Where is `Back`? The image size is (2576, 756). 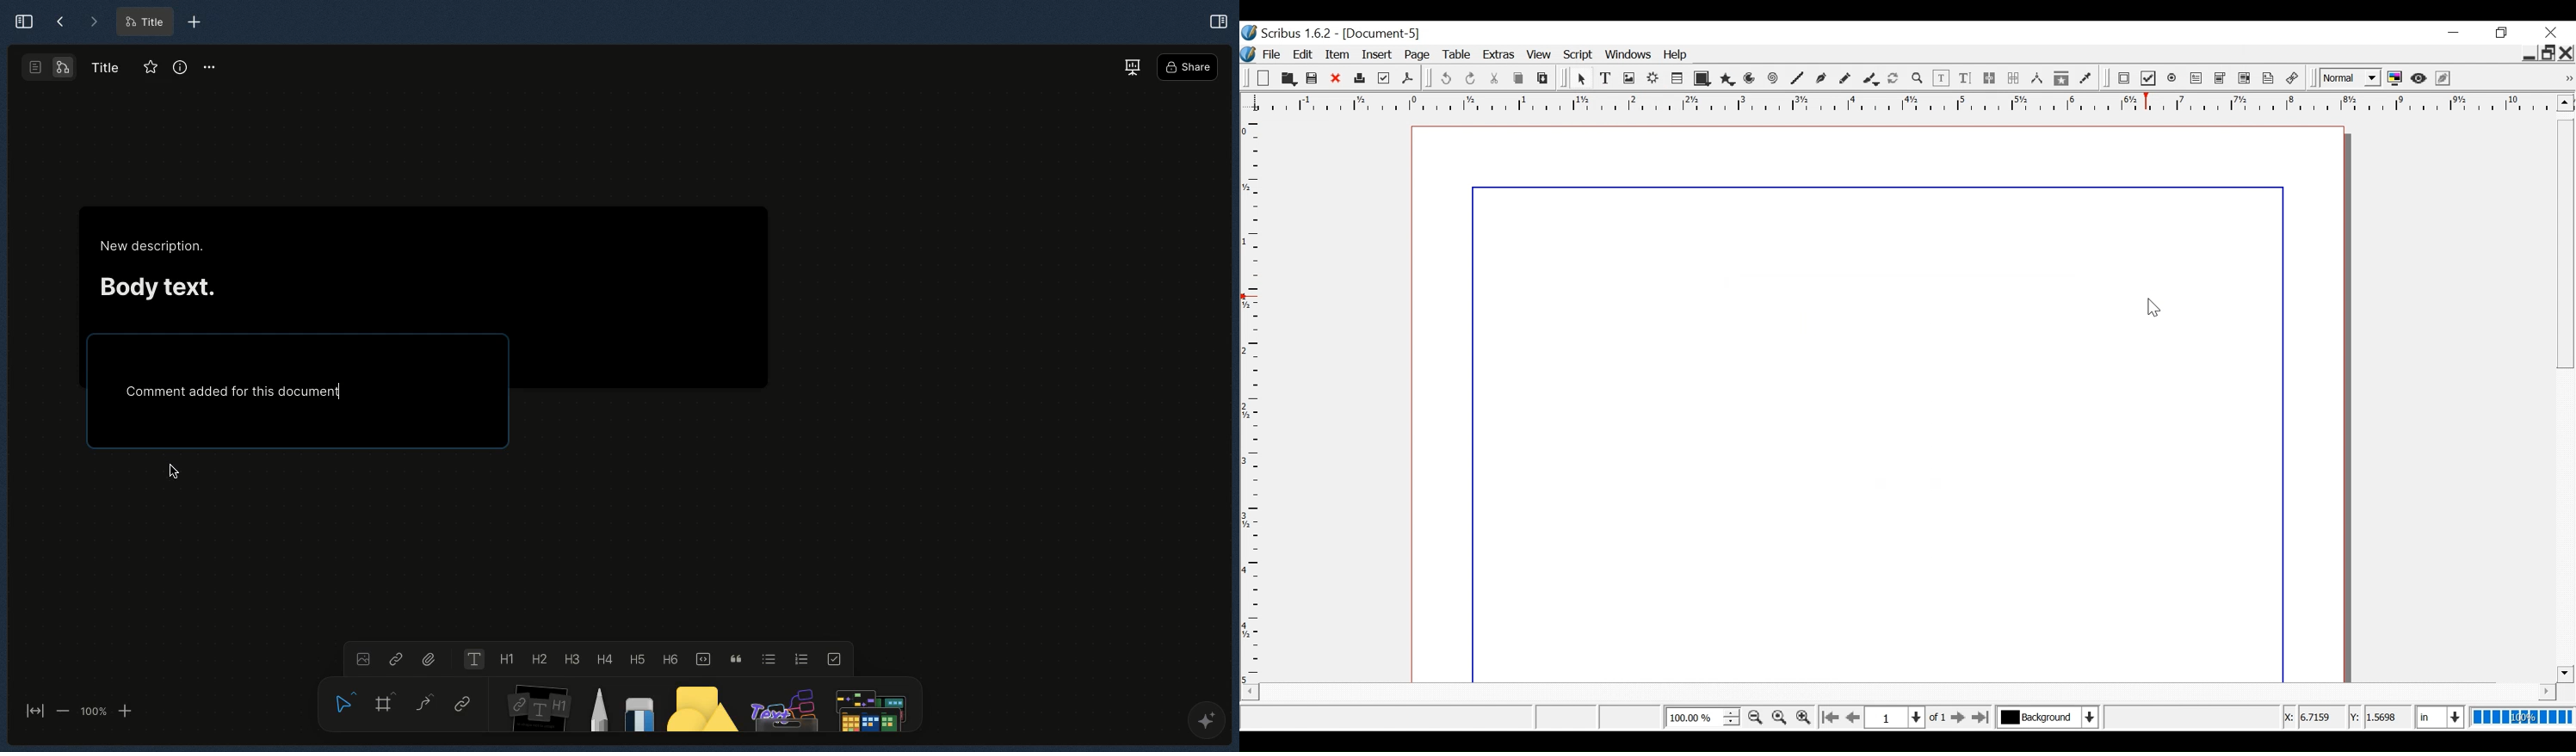 Back is located at coordinates (60, 22).